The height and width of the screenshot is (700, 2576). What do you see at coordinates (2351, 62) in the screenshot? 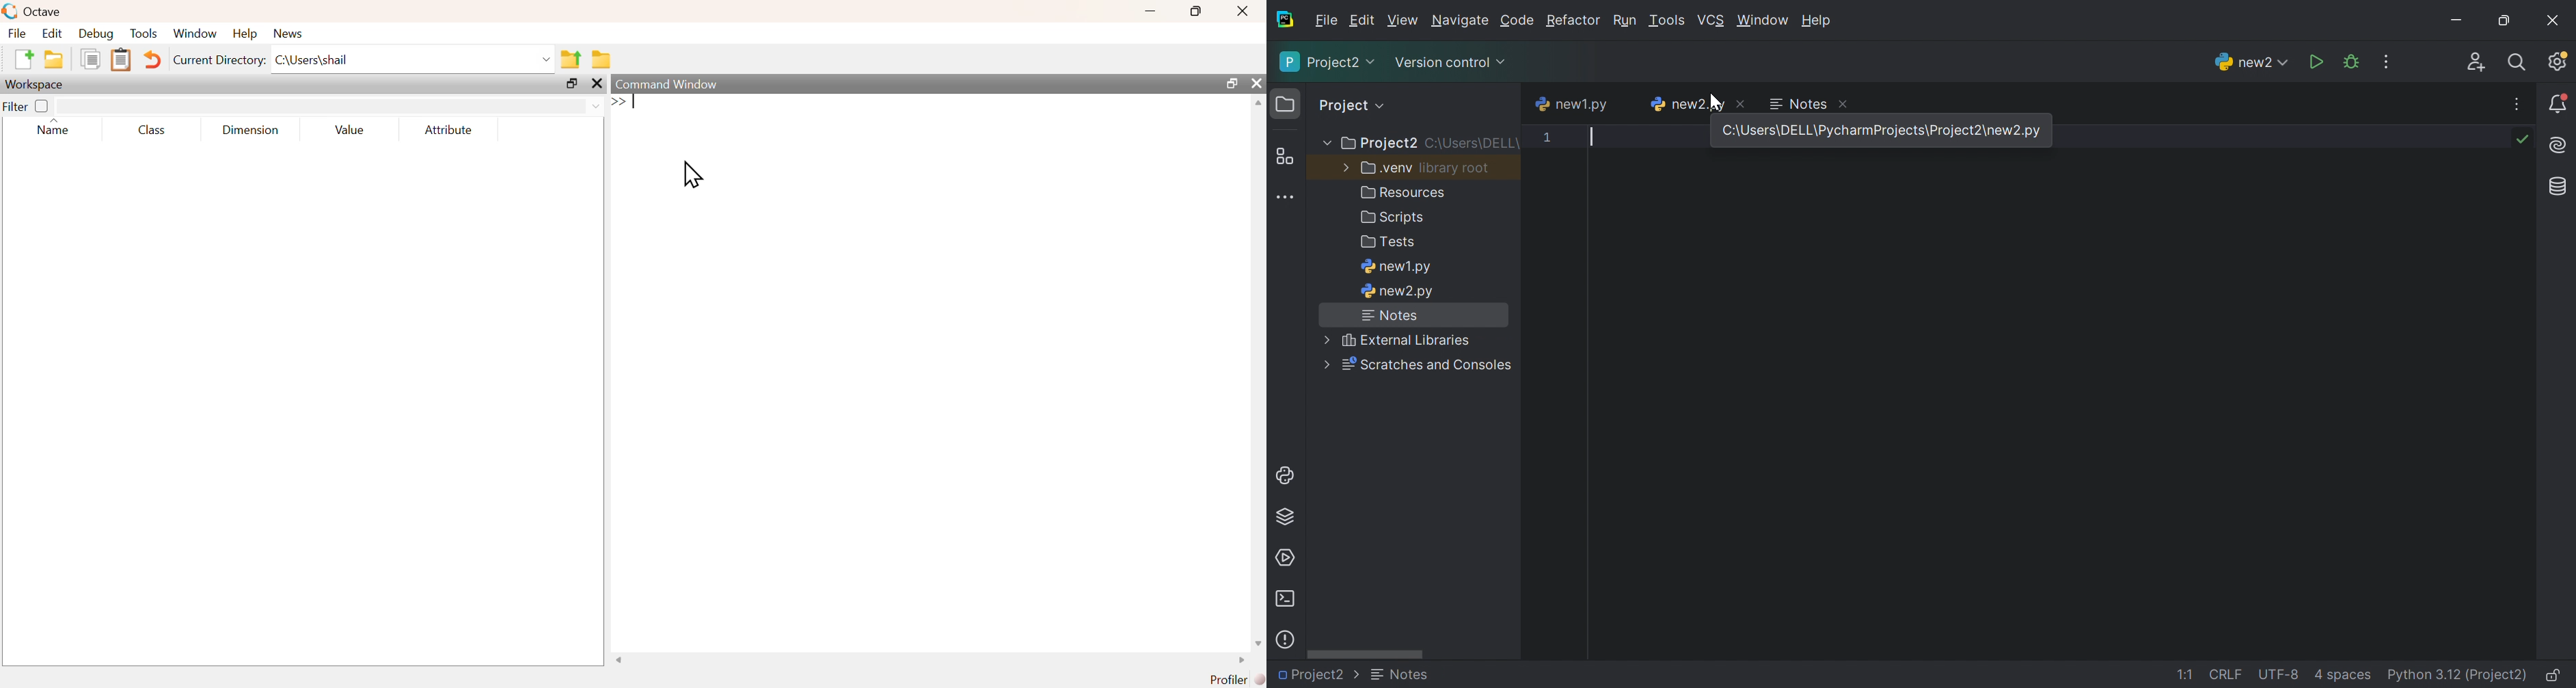
I see `Debug` at bounding box center [2351, 62].